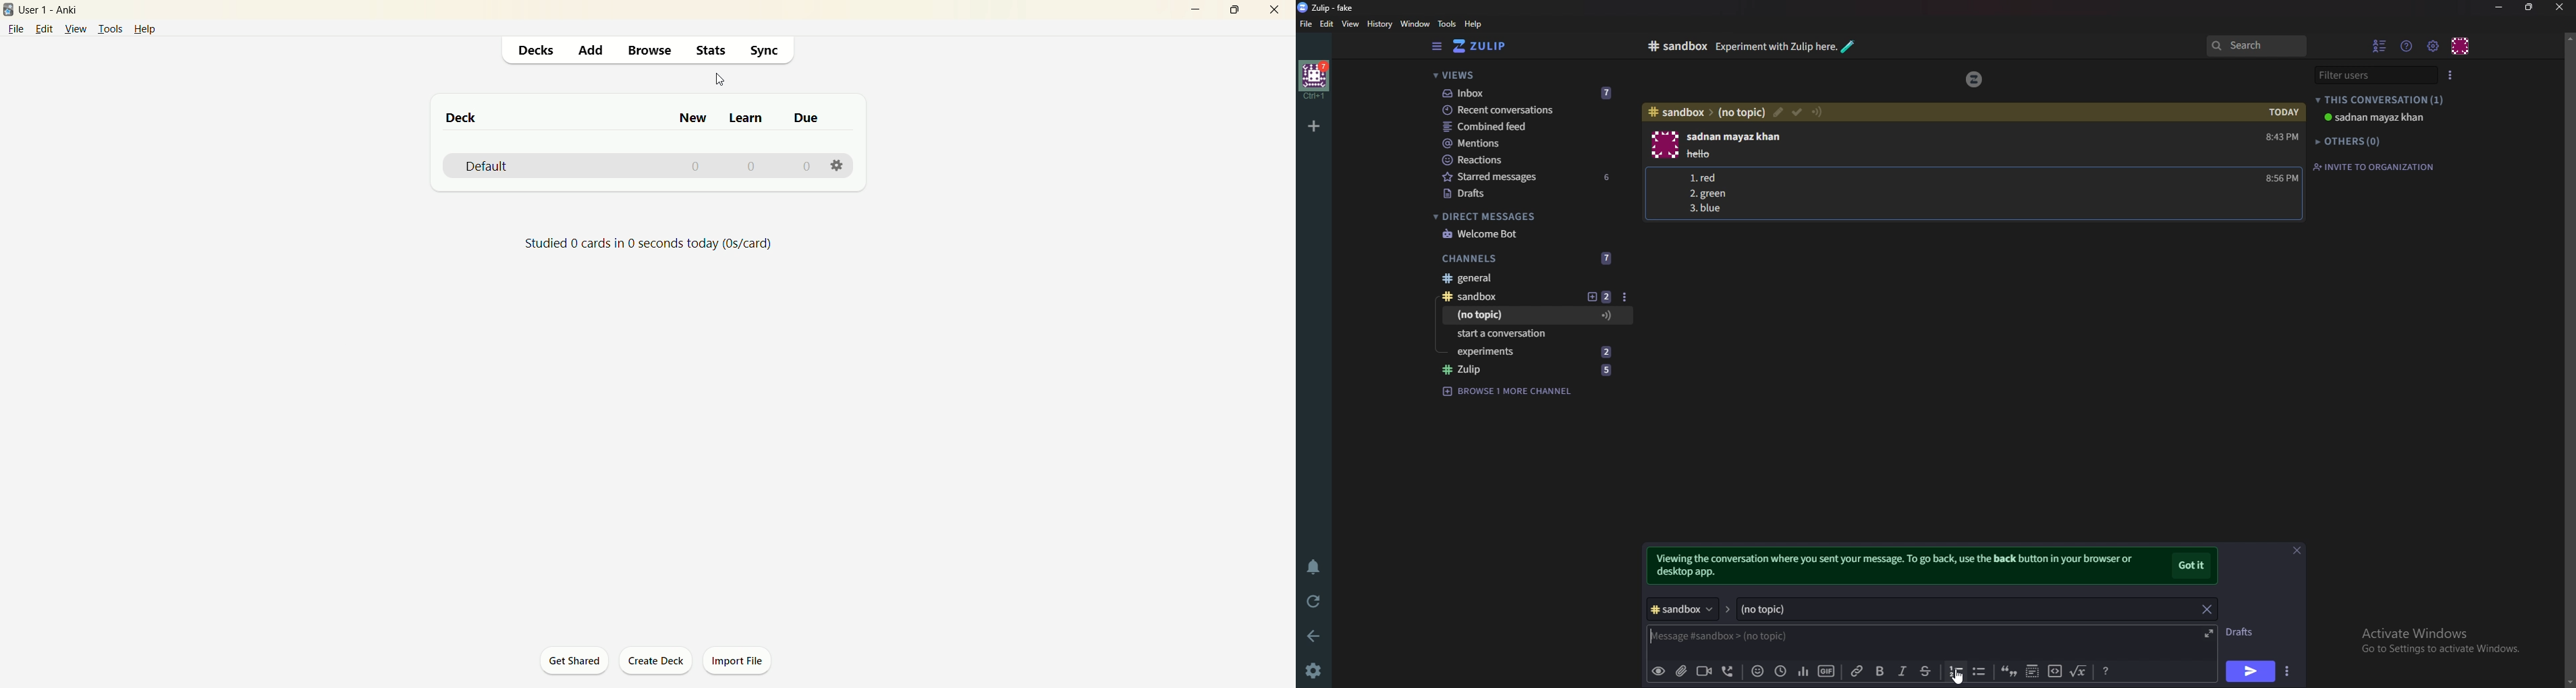 The image size is (2576, 700). Describe the element at coordinates (1316, 634) in the screenshot. I see `back` at that location.